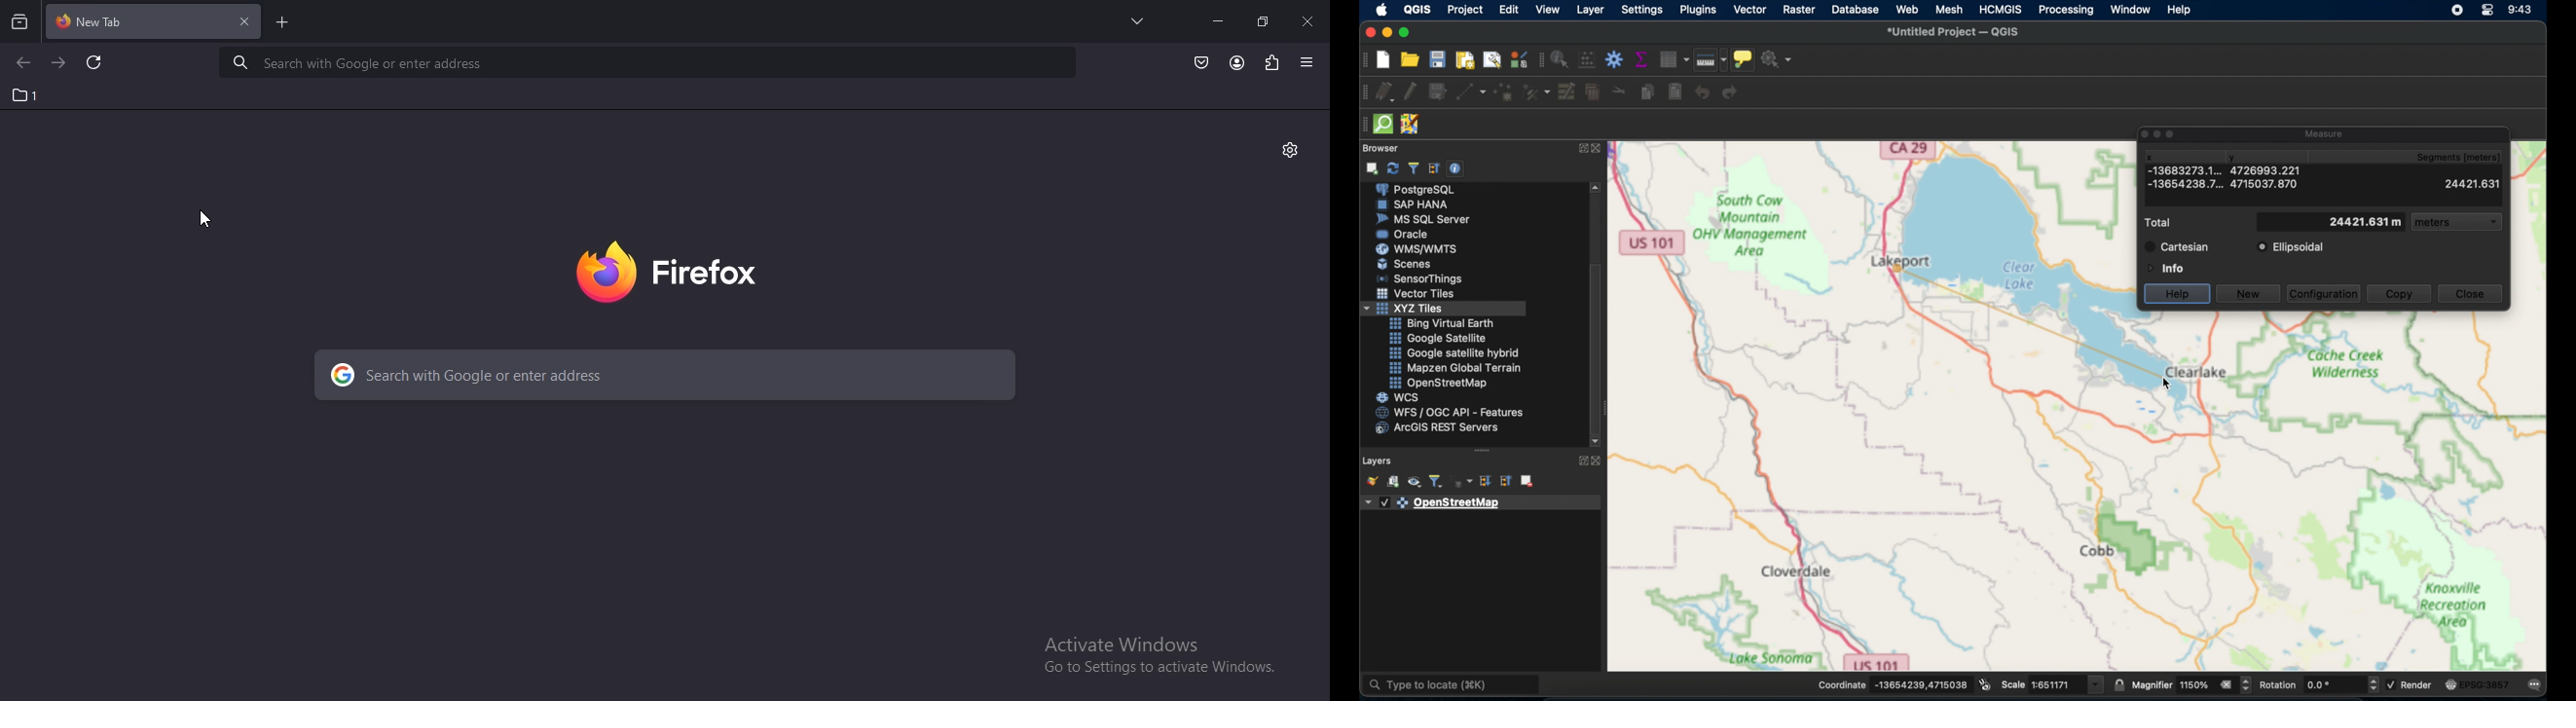  What do you see at coordinates (1434, 167) in the screenshot?
I see `collapse all` at bounding box center [1434, 167].